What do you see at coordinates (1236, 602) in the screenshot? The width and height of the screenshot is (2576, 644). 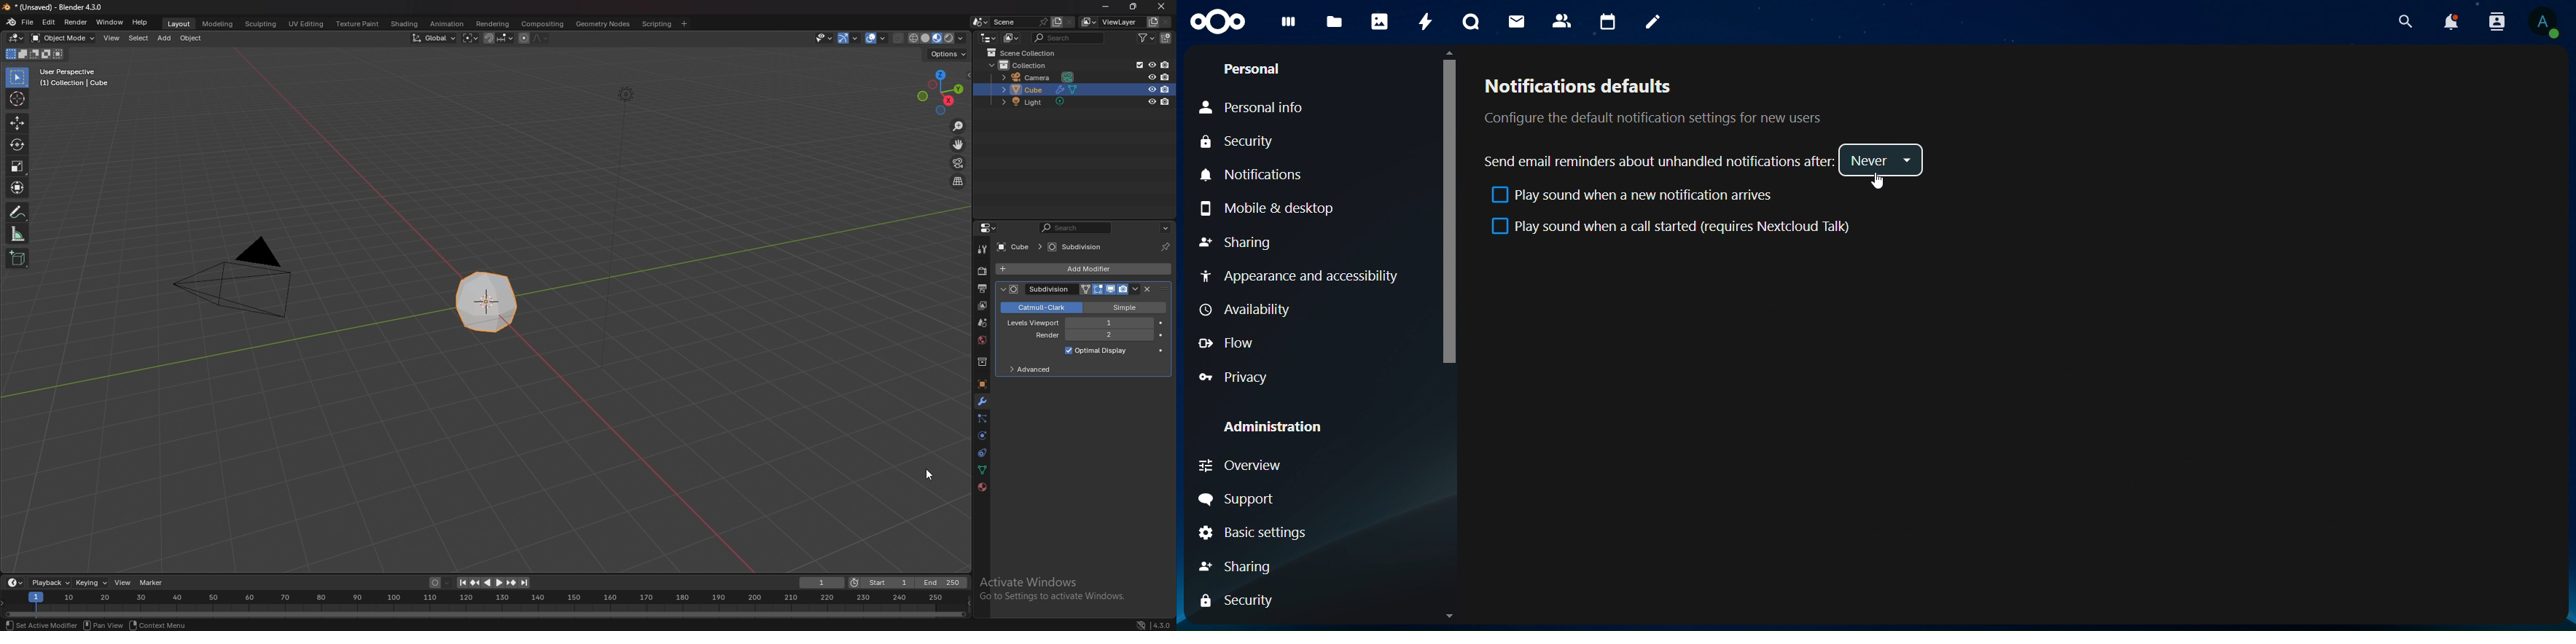 I see `Security` at bounding box center [1236, 602].